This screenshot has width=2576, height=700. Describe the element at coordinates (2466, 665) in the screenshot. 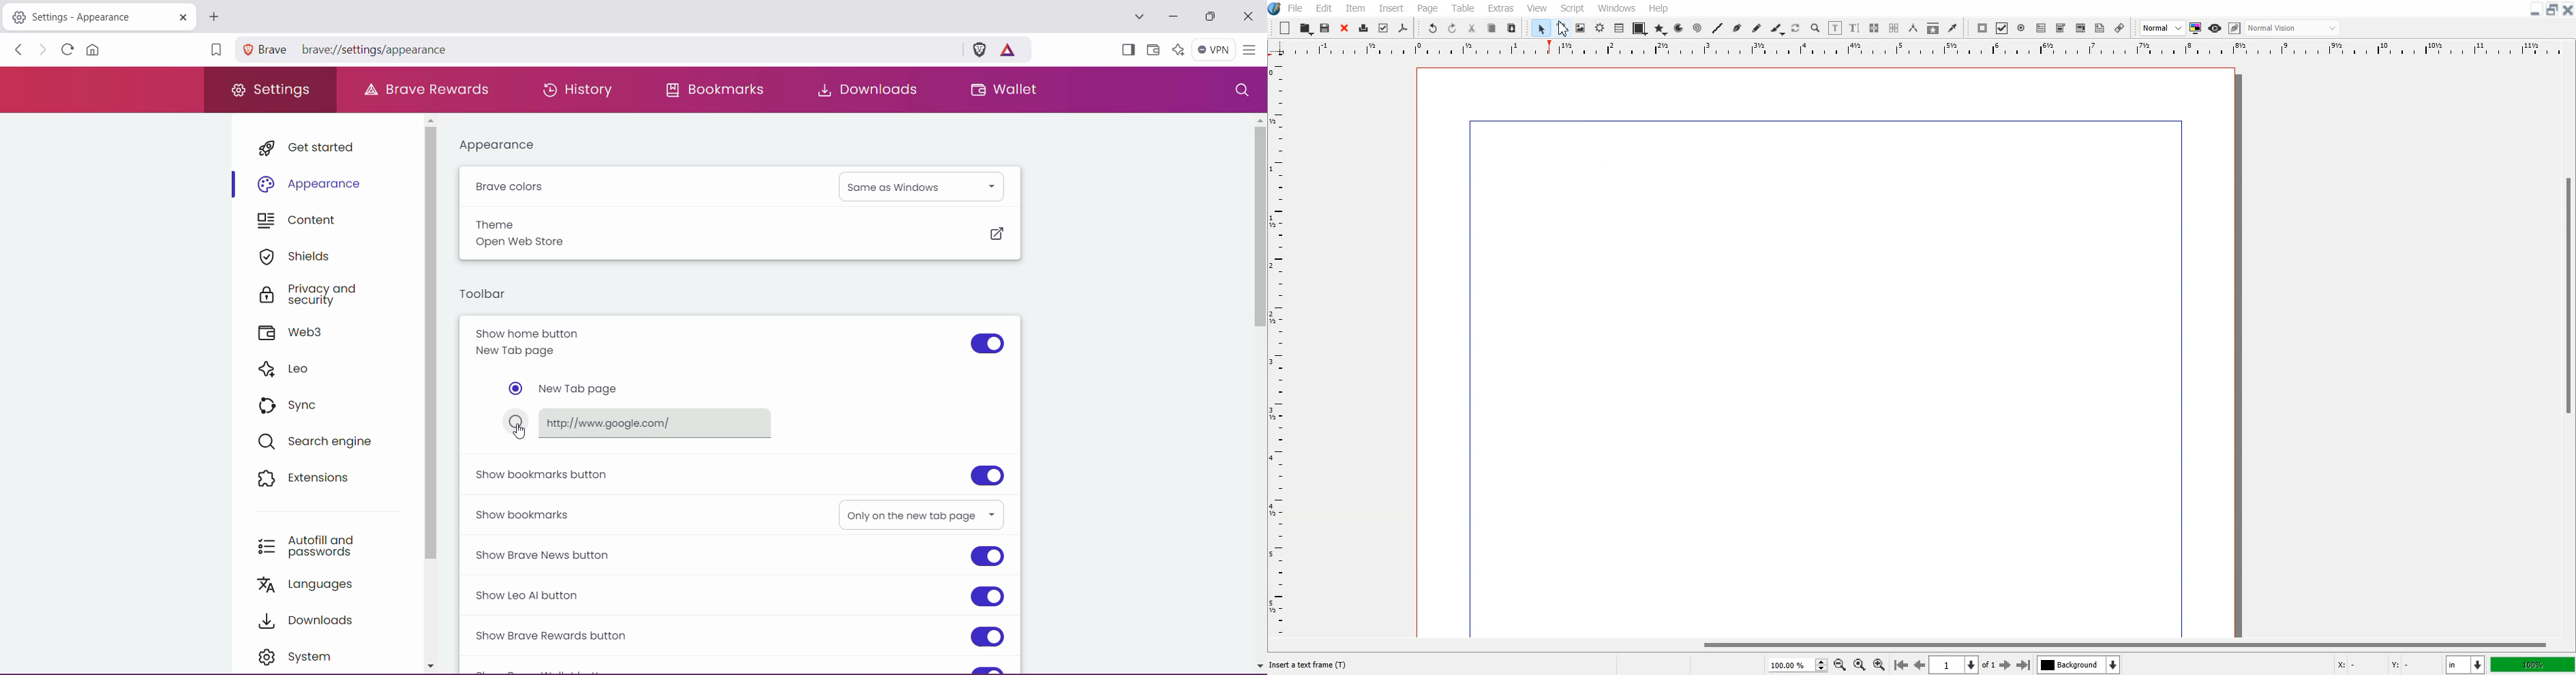

I see `Measurement in Inches` at that location.